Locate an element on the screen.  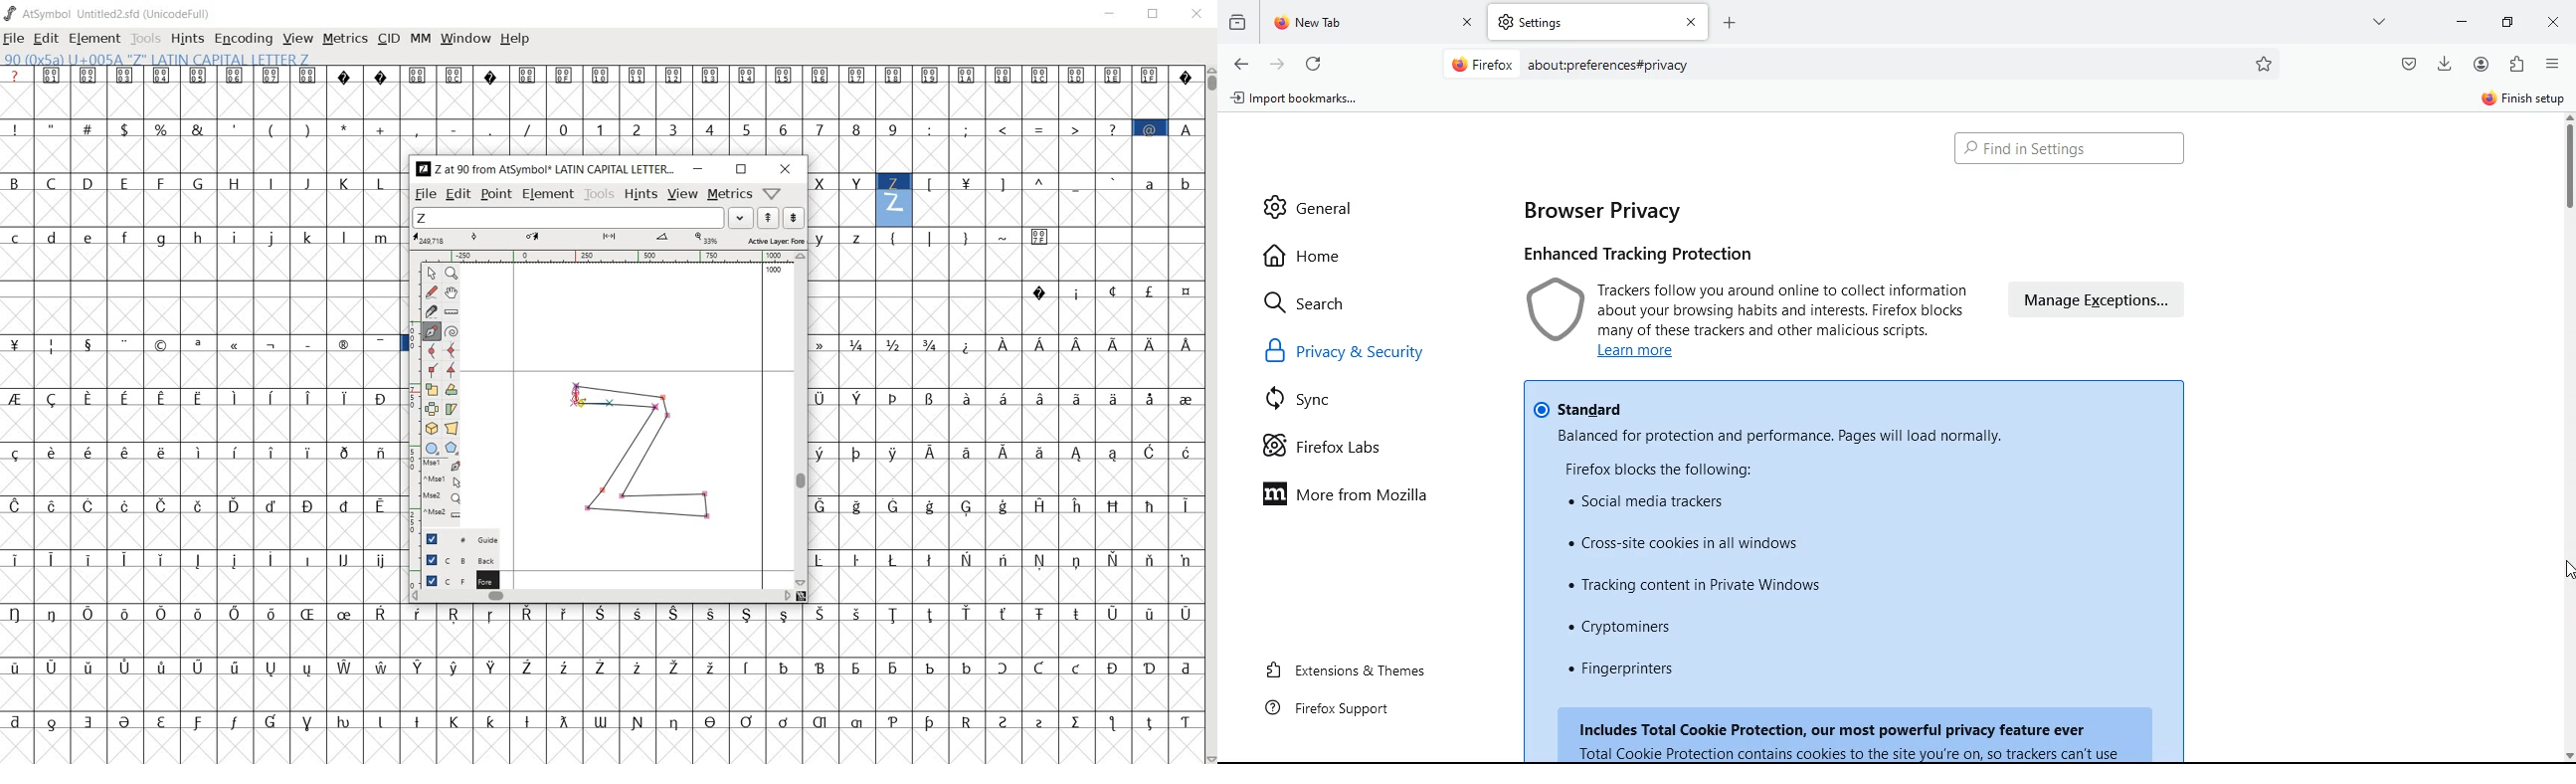
scrollbar is located at coordinates (602, 597).